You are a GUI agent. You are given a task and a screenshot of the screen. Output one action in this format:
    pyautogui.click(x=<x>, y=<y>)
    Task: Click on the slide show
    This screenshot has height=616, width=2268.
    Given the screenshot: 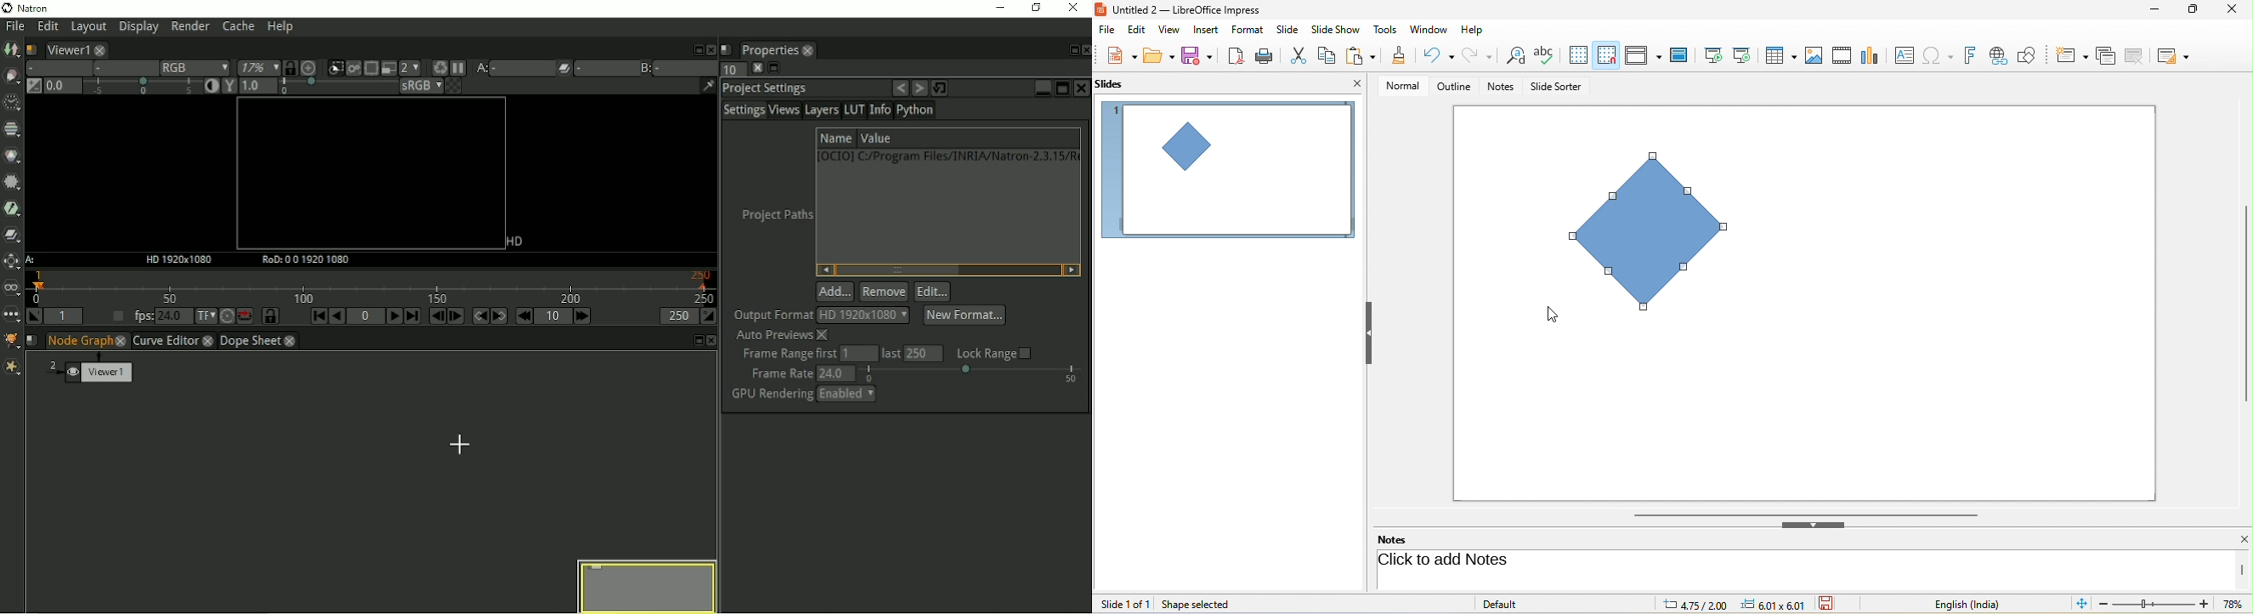 What is the action you would take?
    pyautogui.click(x=1339, y=30)
    